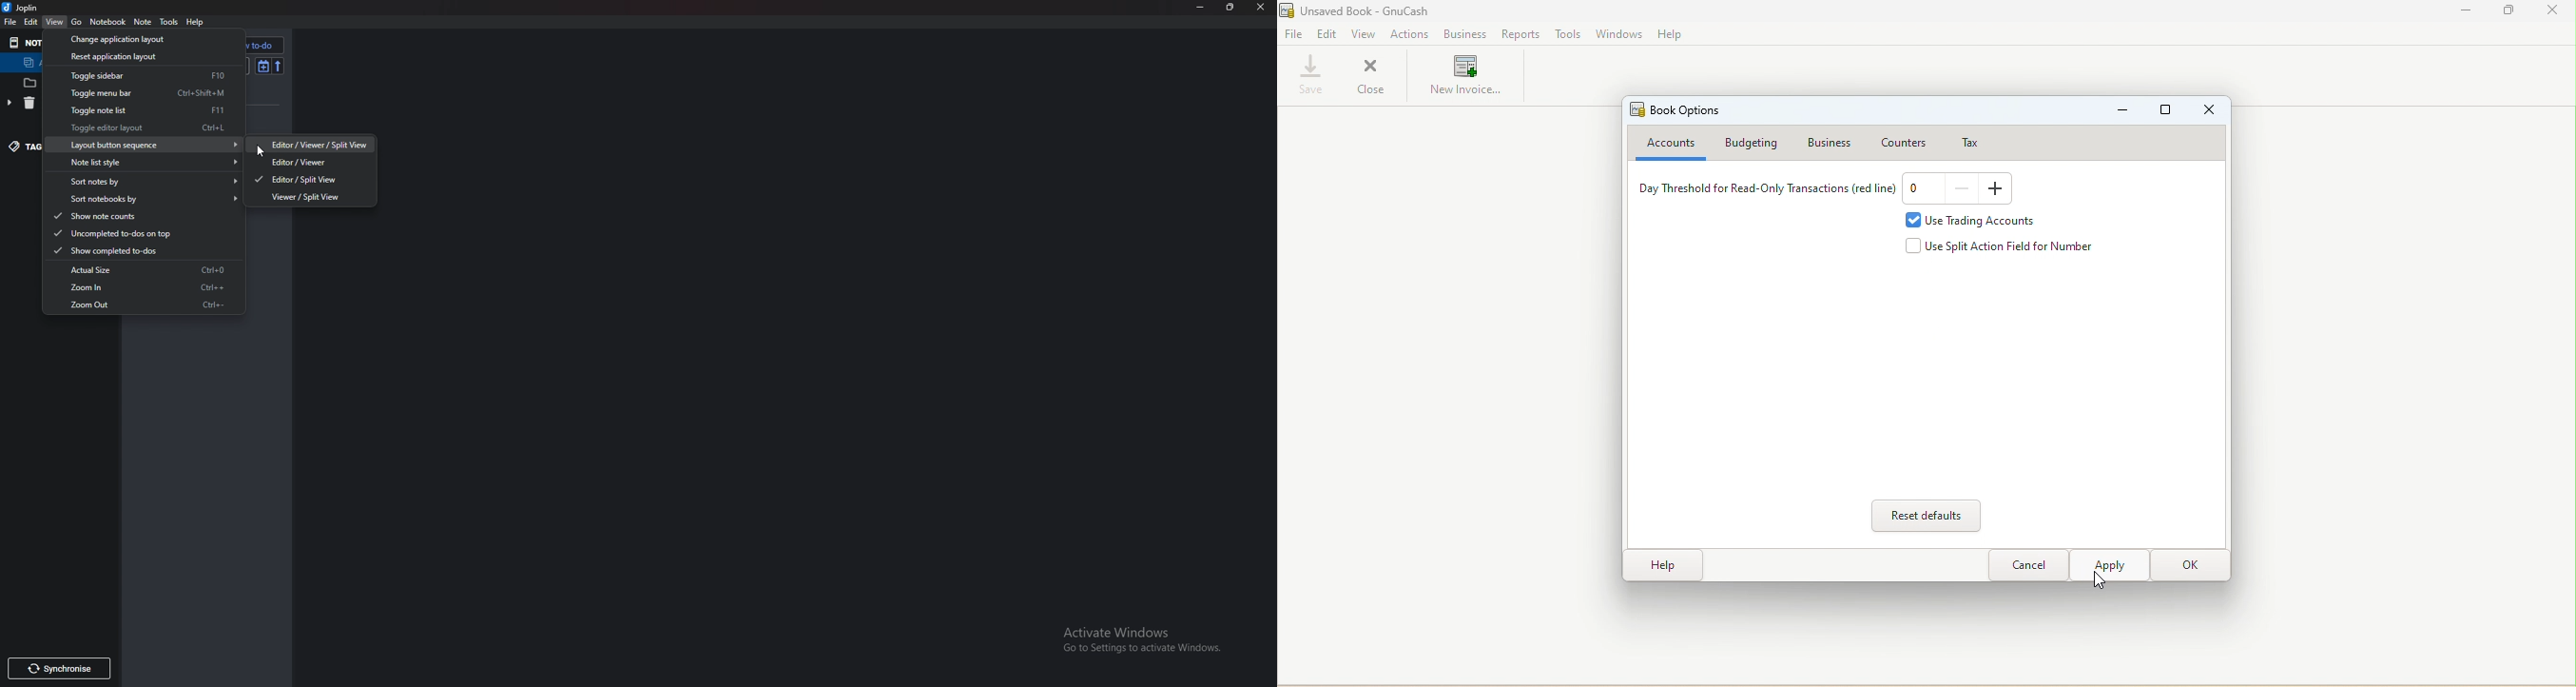 This screenshot has height=700, width=2576. What do you see at coordinates (1566, 34) in the screenshot?
I see `Tools` at bounding box center [1566, 34].